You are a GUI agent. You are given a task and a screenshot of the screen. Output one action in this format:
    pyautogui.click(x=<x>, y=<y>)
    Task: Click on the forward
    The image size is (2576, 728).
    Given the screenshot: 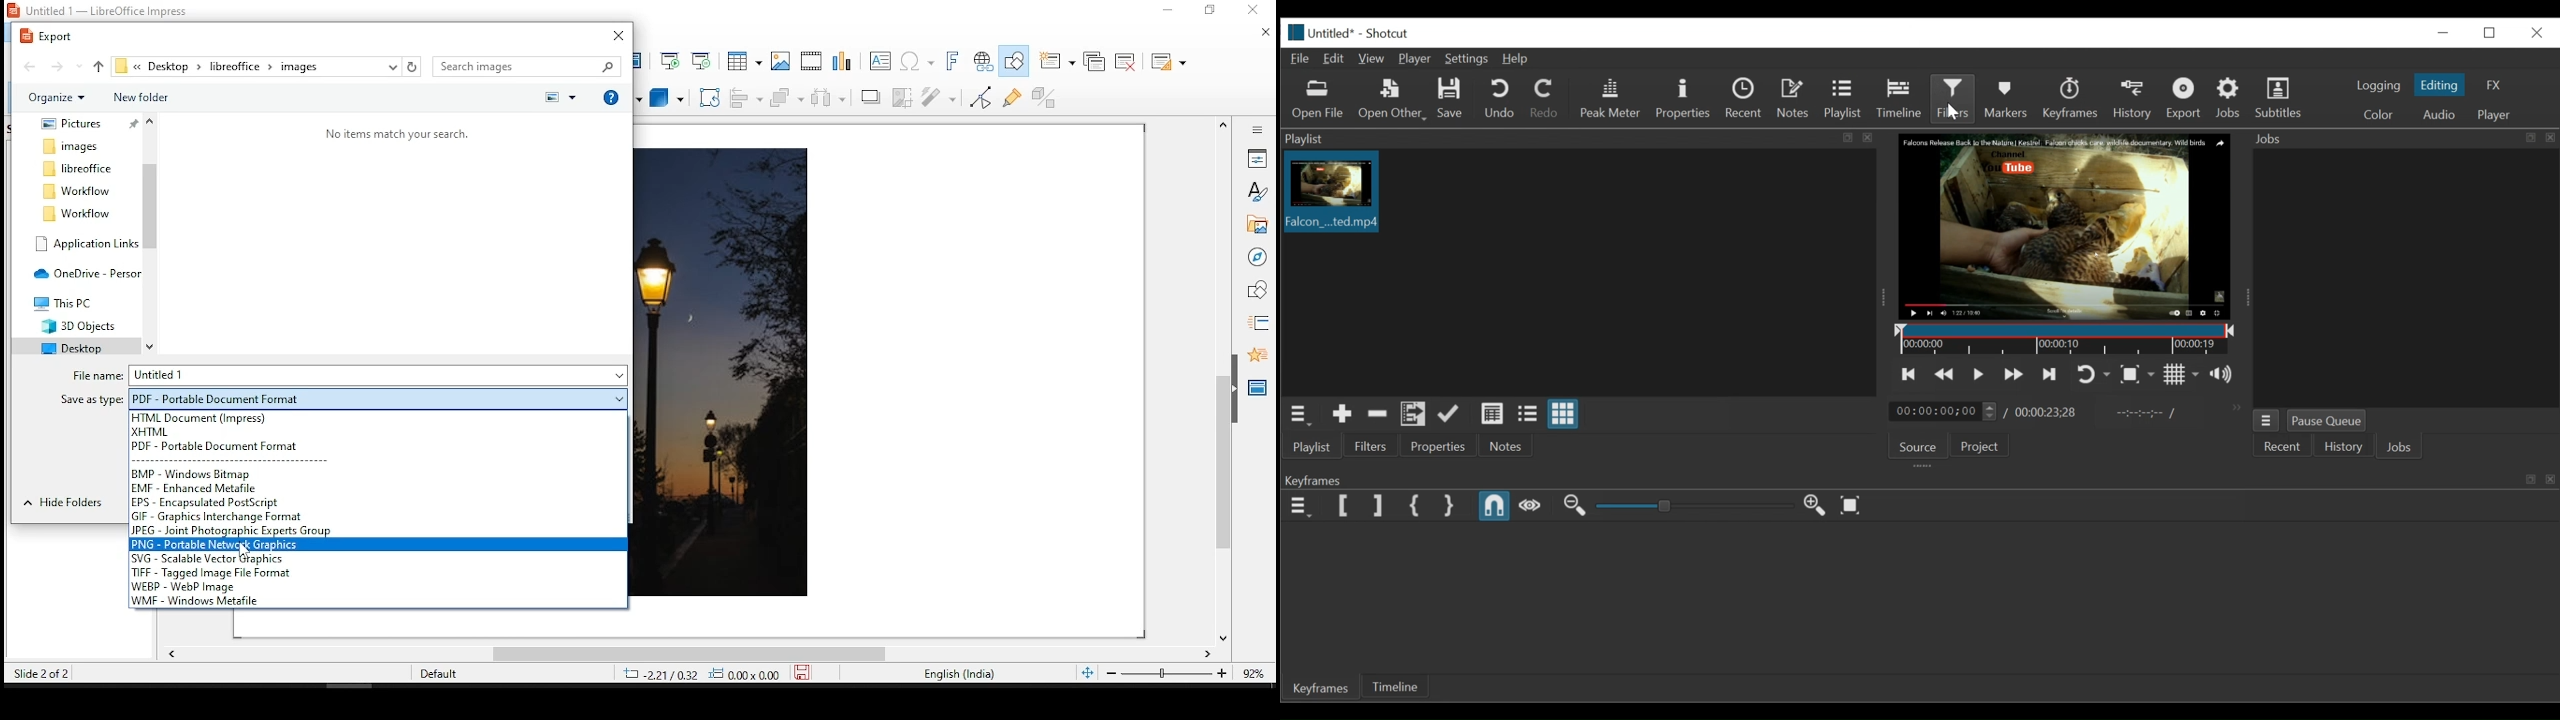 What is the action you would take?
    pyautogui.click(x=65, y=65)
    